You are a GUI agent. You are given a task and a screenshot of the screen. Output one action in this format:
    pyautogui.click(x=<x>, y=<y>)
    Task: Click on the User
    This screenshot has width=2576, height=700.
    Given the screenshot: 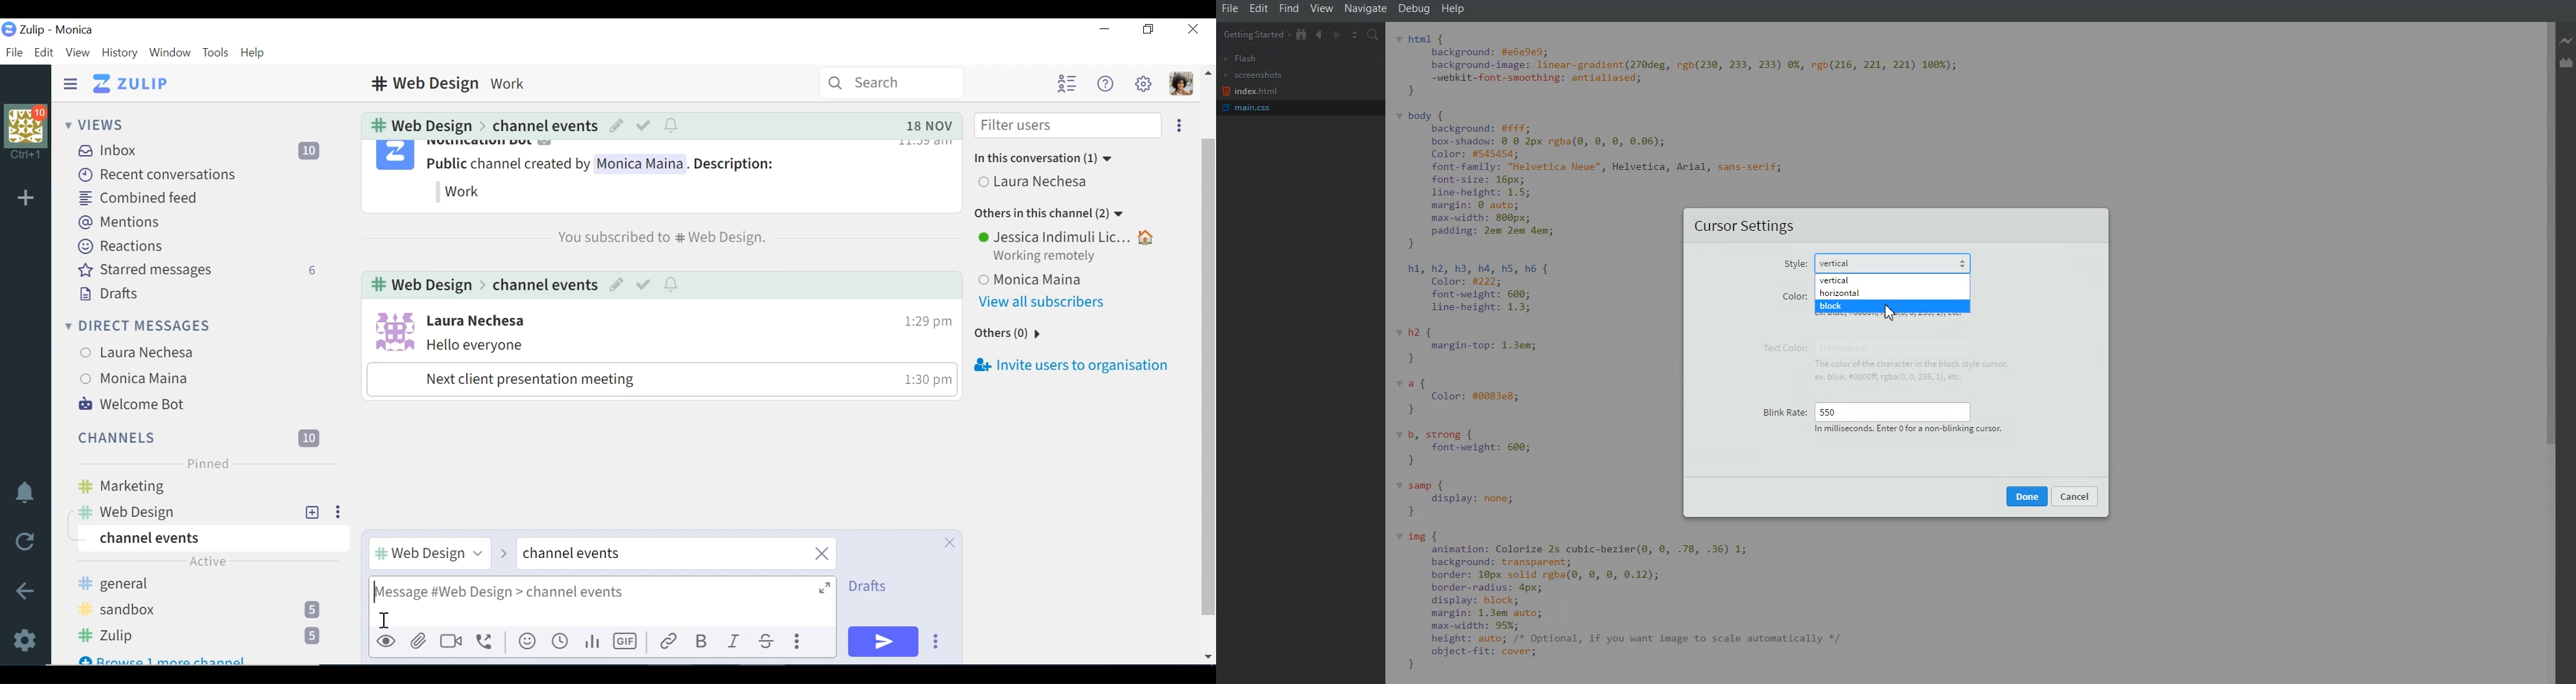 What is the action you would take?
    pyautogui.click(x=476, y=320)
    